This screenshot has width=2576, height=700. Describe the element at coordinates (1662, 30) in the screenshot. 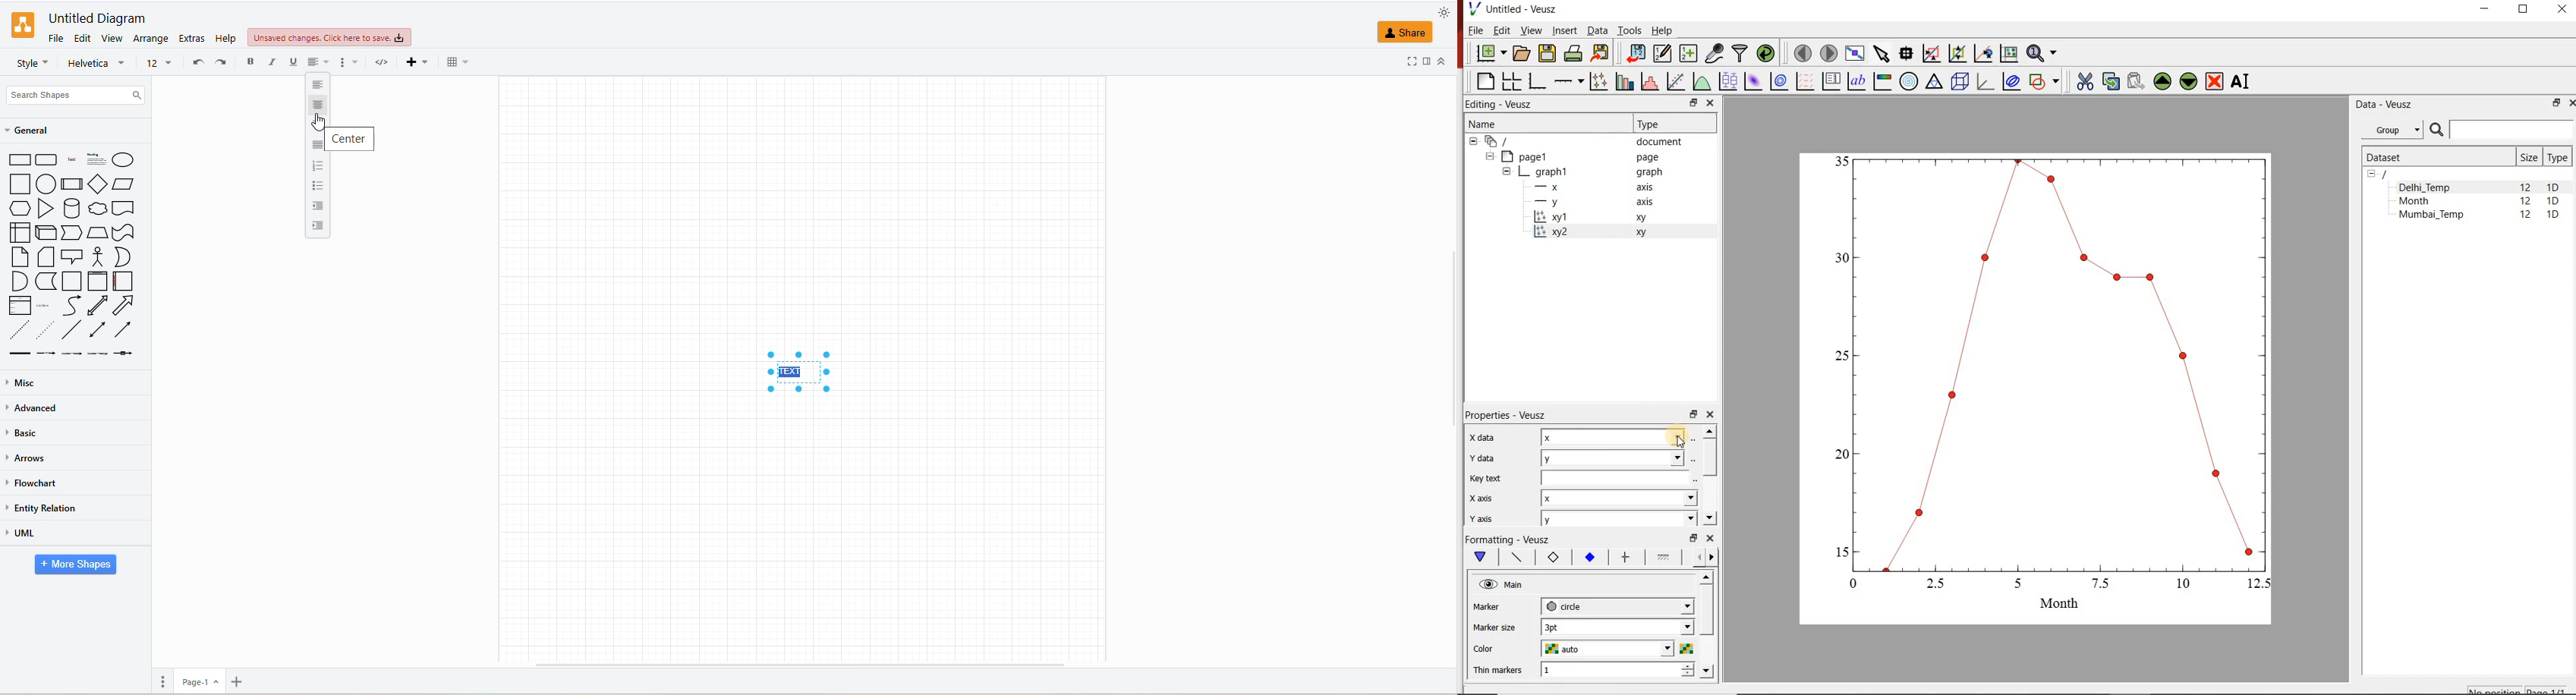

I see `Help` at that location.